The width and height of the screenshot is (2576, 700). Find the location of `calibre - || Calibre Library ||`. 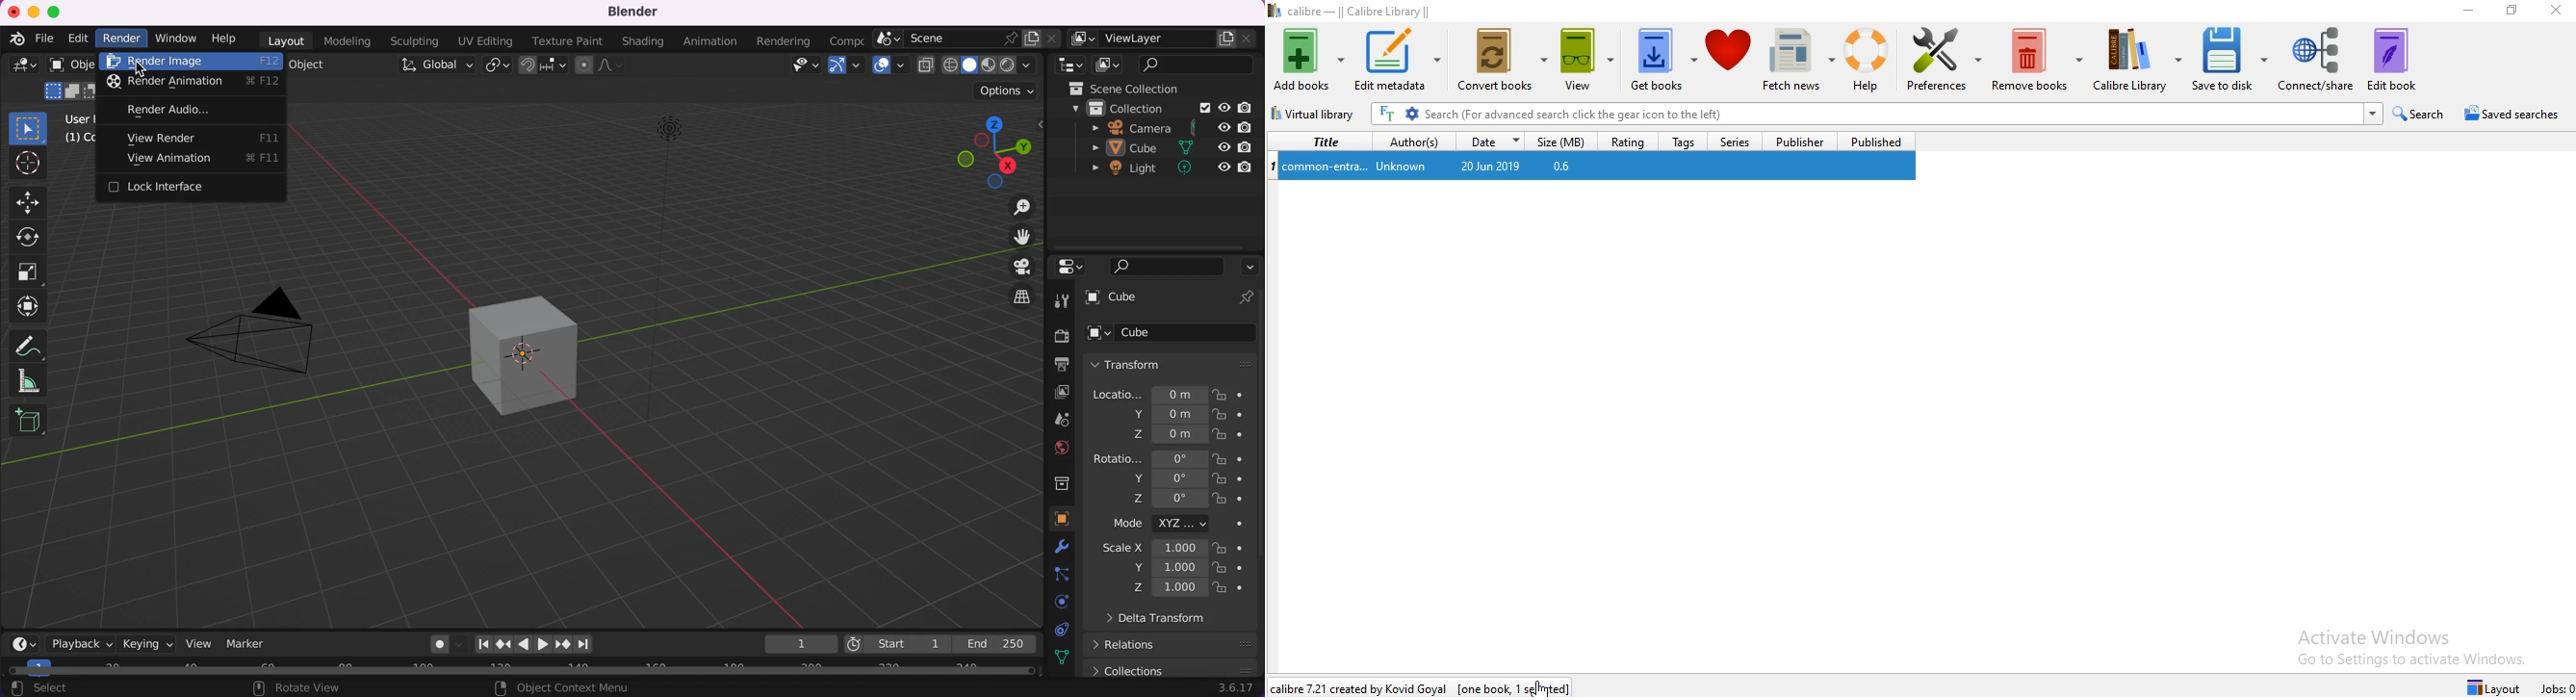

calibre - || Calibre Library || is located at coordinates (1363, 11).